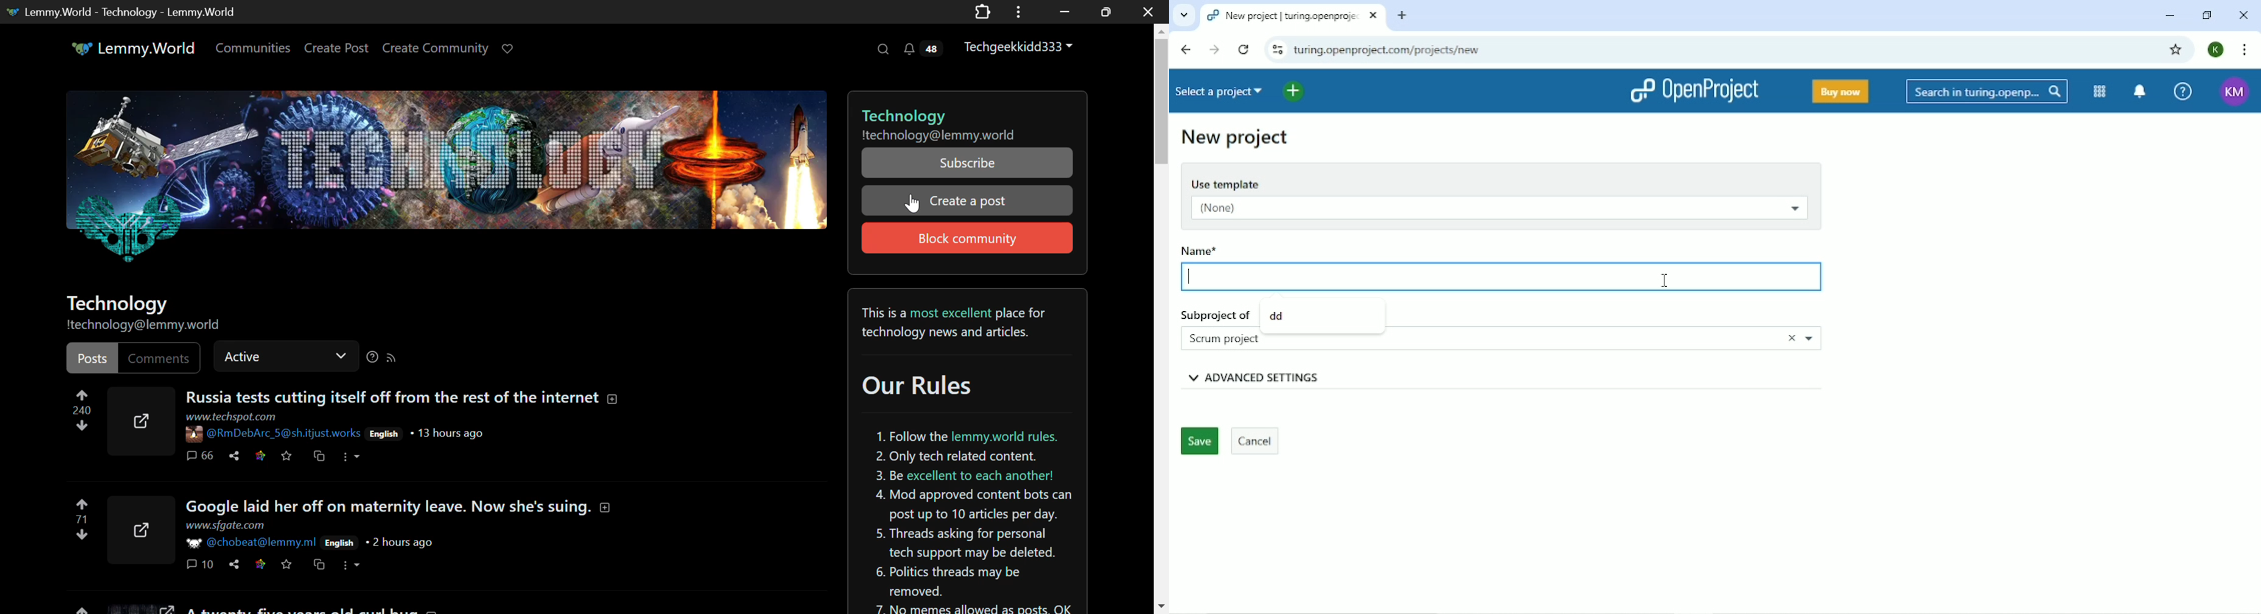 This screenshot has width=2268, height=616. Describe the element at coordinates (255, 49) in the screenshot. I see `Communities` at that location.